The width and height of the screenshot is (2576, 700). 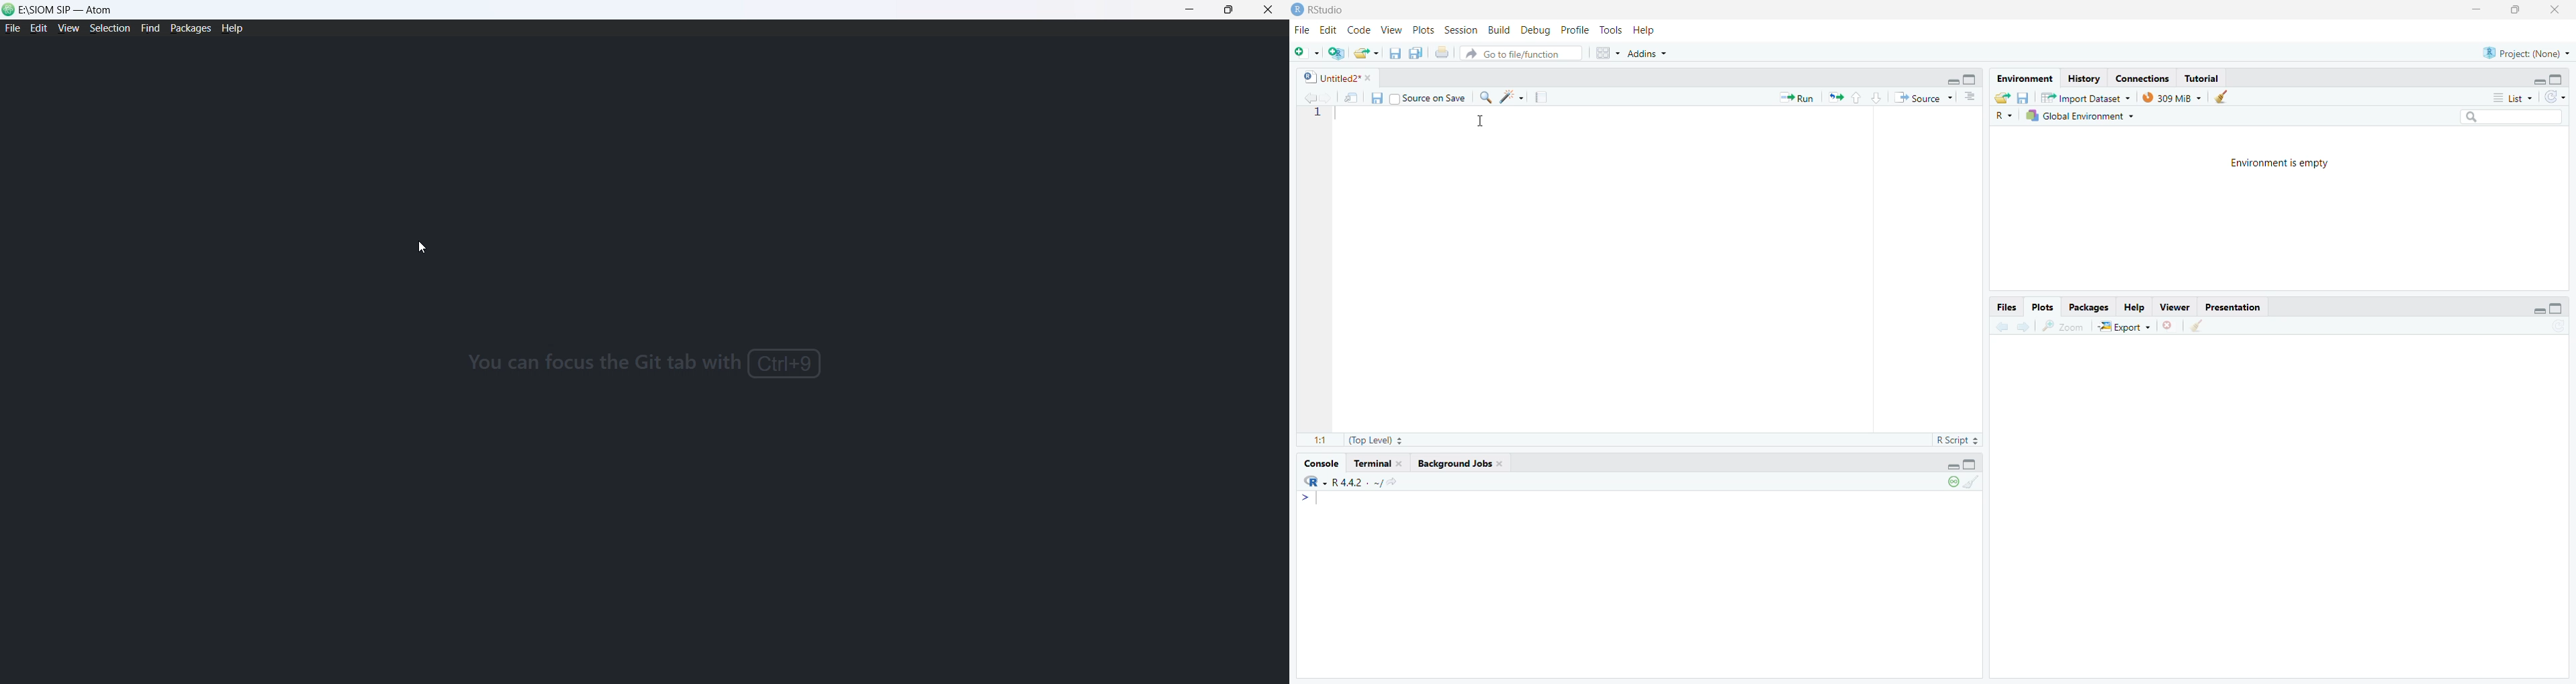 What do you see at coordinates (1321, 462) in the screenshot?
I see `‘Console` at bounding box center [1321, 462].